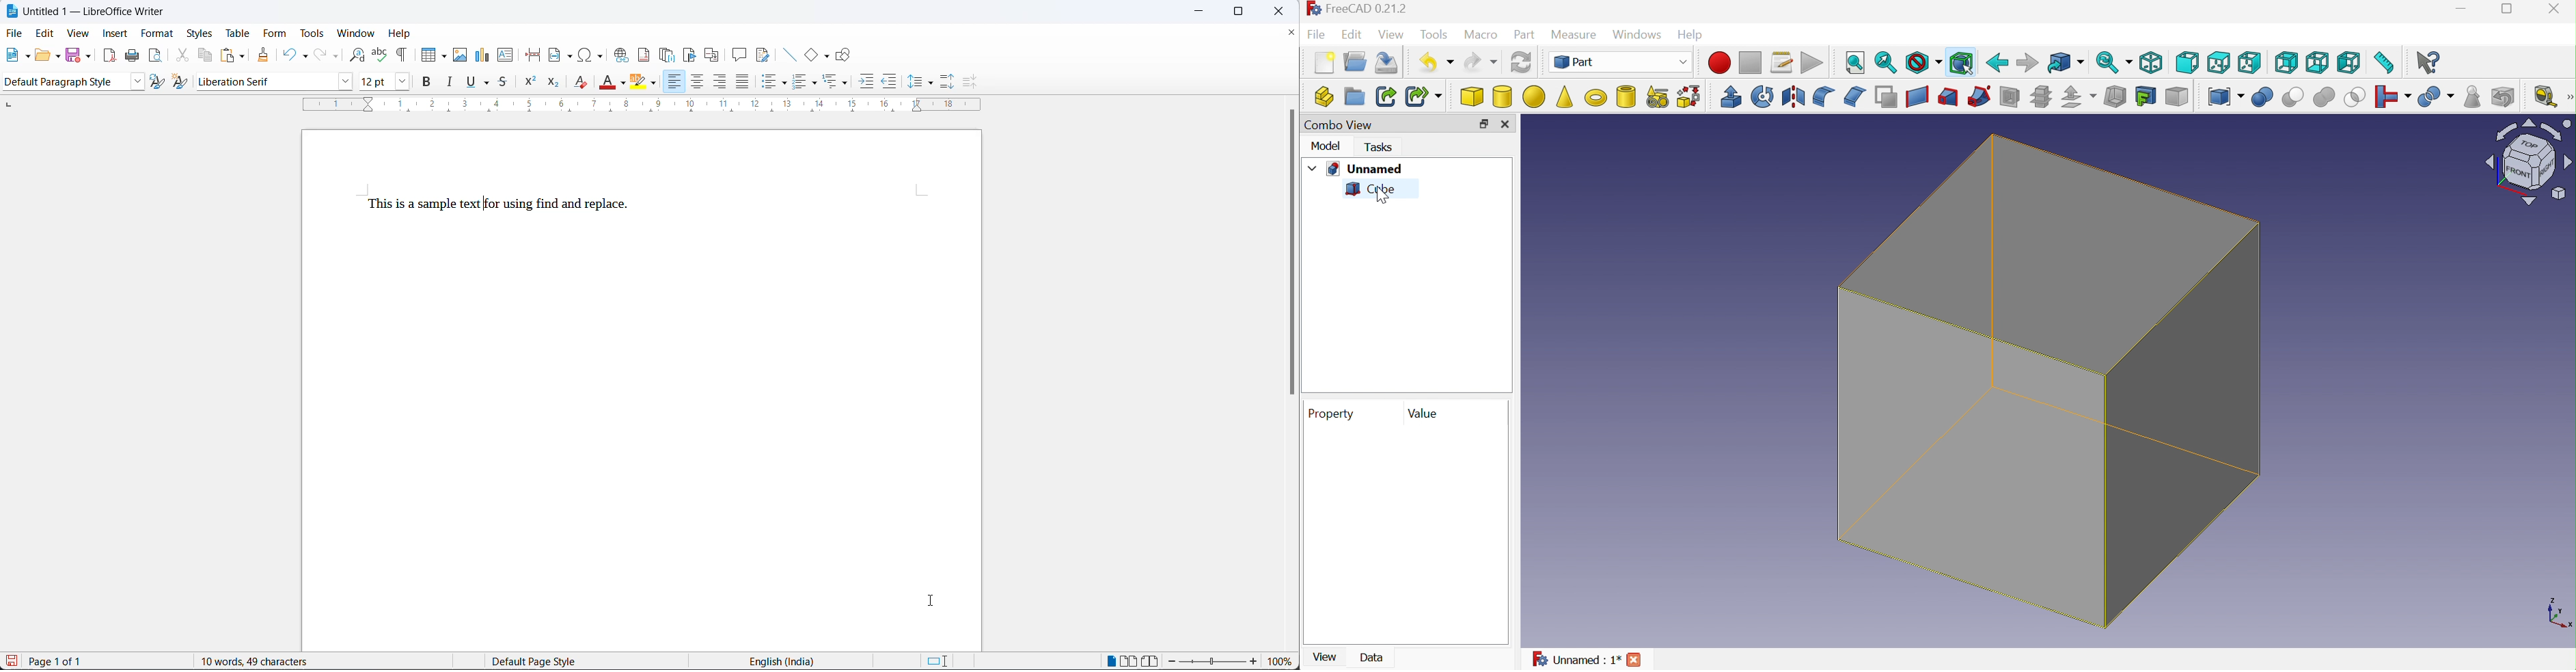 This screenshot has width=2576, height=672. What do you see at coordinates (1355, 62) in the screenshot?
I see `Open` at bounding box center [1355, 62].